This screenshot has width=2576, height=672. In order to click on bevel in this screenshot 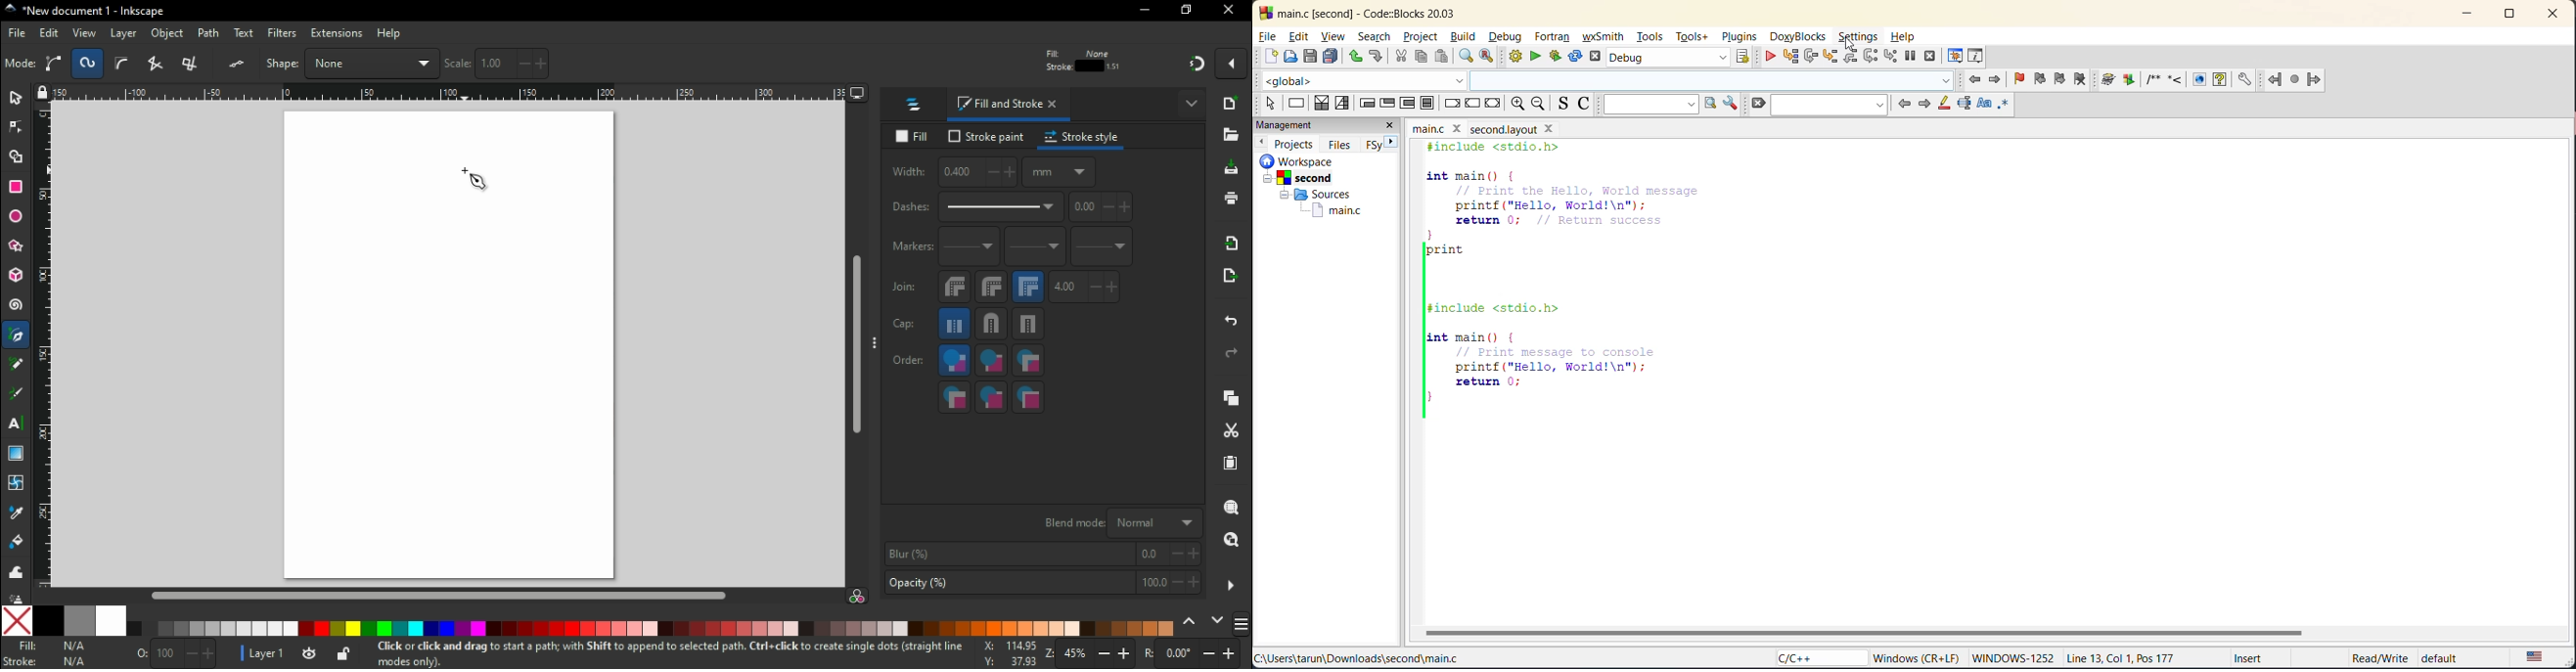, I will do `click(954, 290)`.